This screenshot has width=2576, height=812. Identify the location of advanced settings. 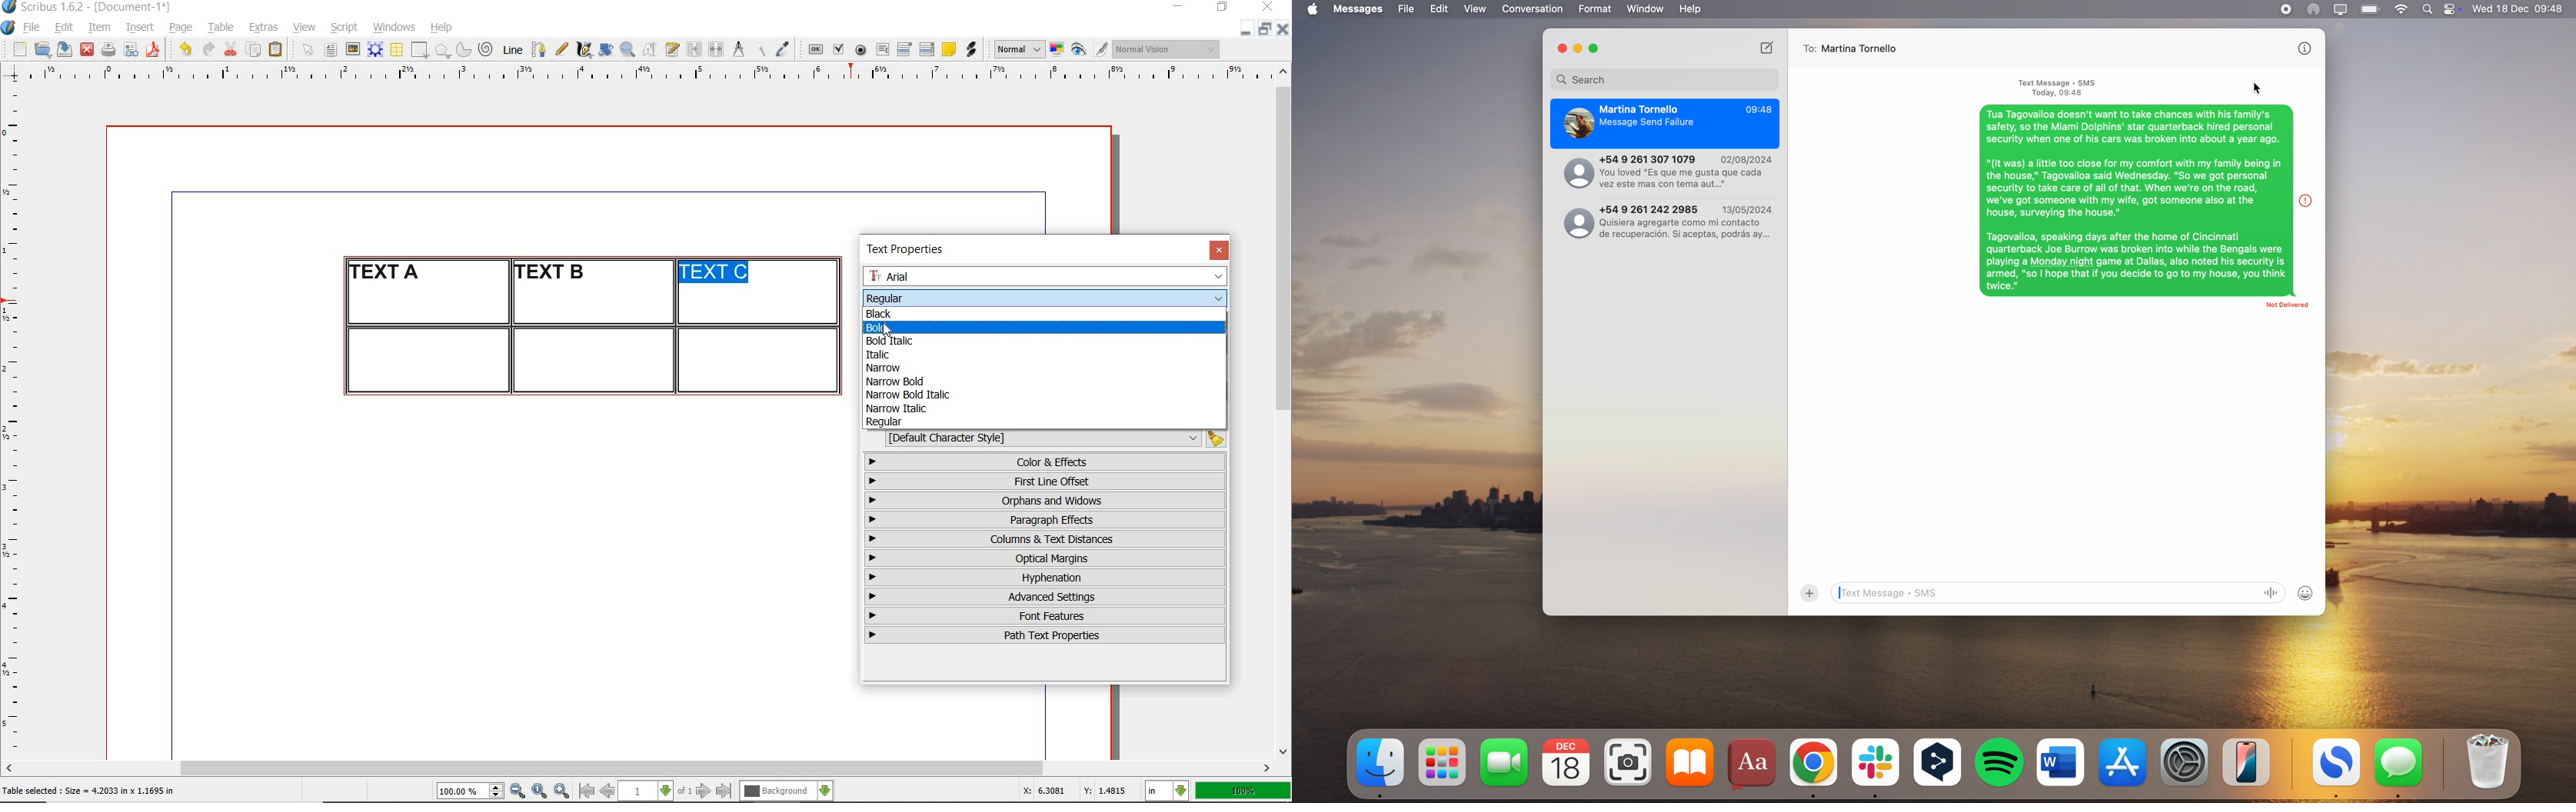
(1043, 596).